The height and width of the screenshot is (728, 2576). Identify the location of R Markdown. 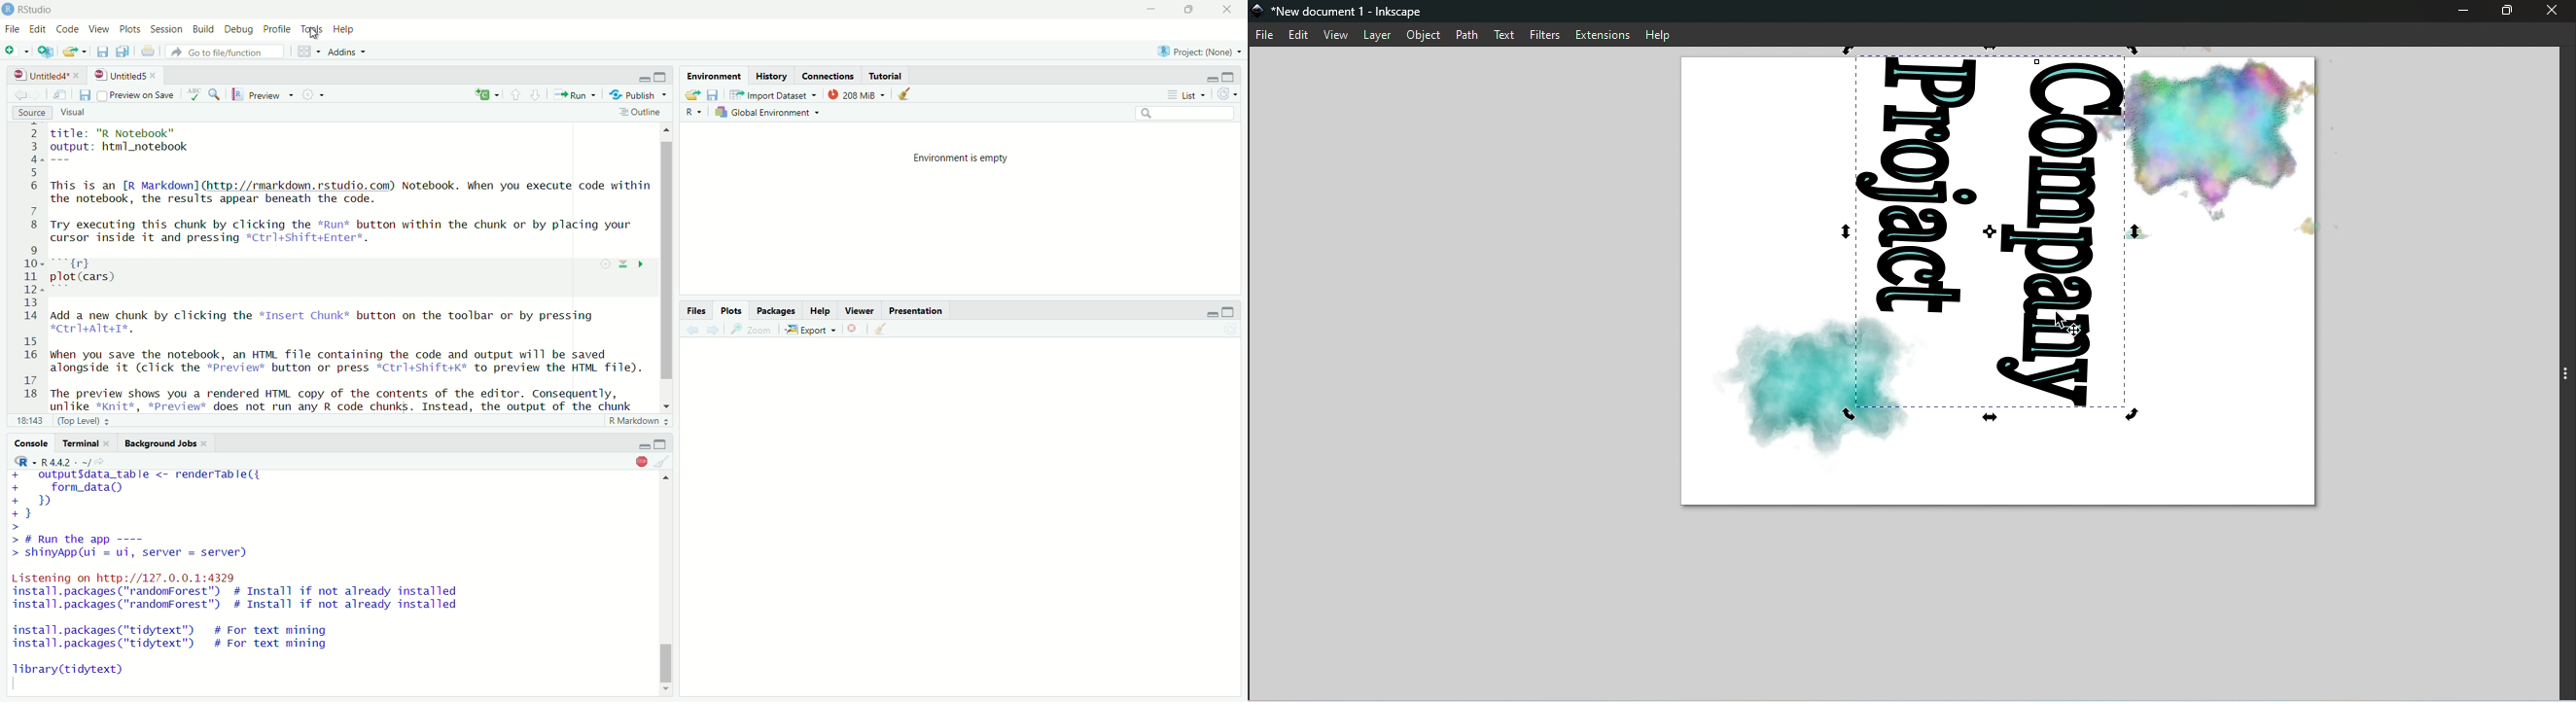
(640, 421).